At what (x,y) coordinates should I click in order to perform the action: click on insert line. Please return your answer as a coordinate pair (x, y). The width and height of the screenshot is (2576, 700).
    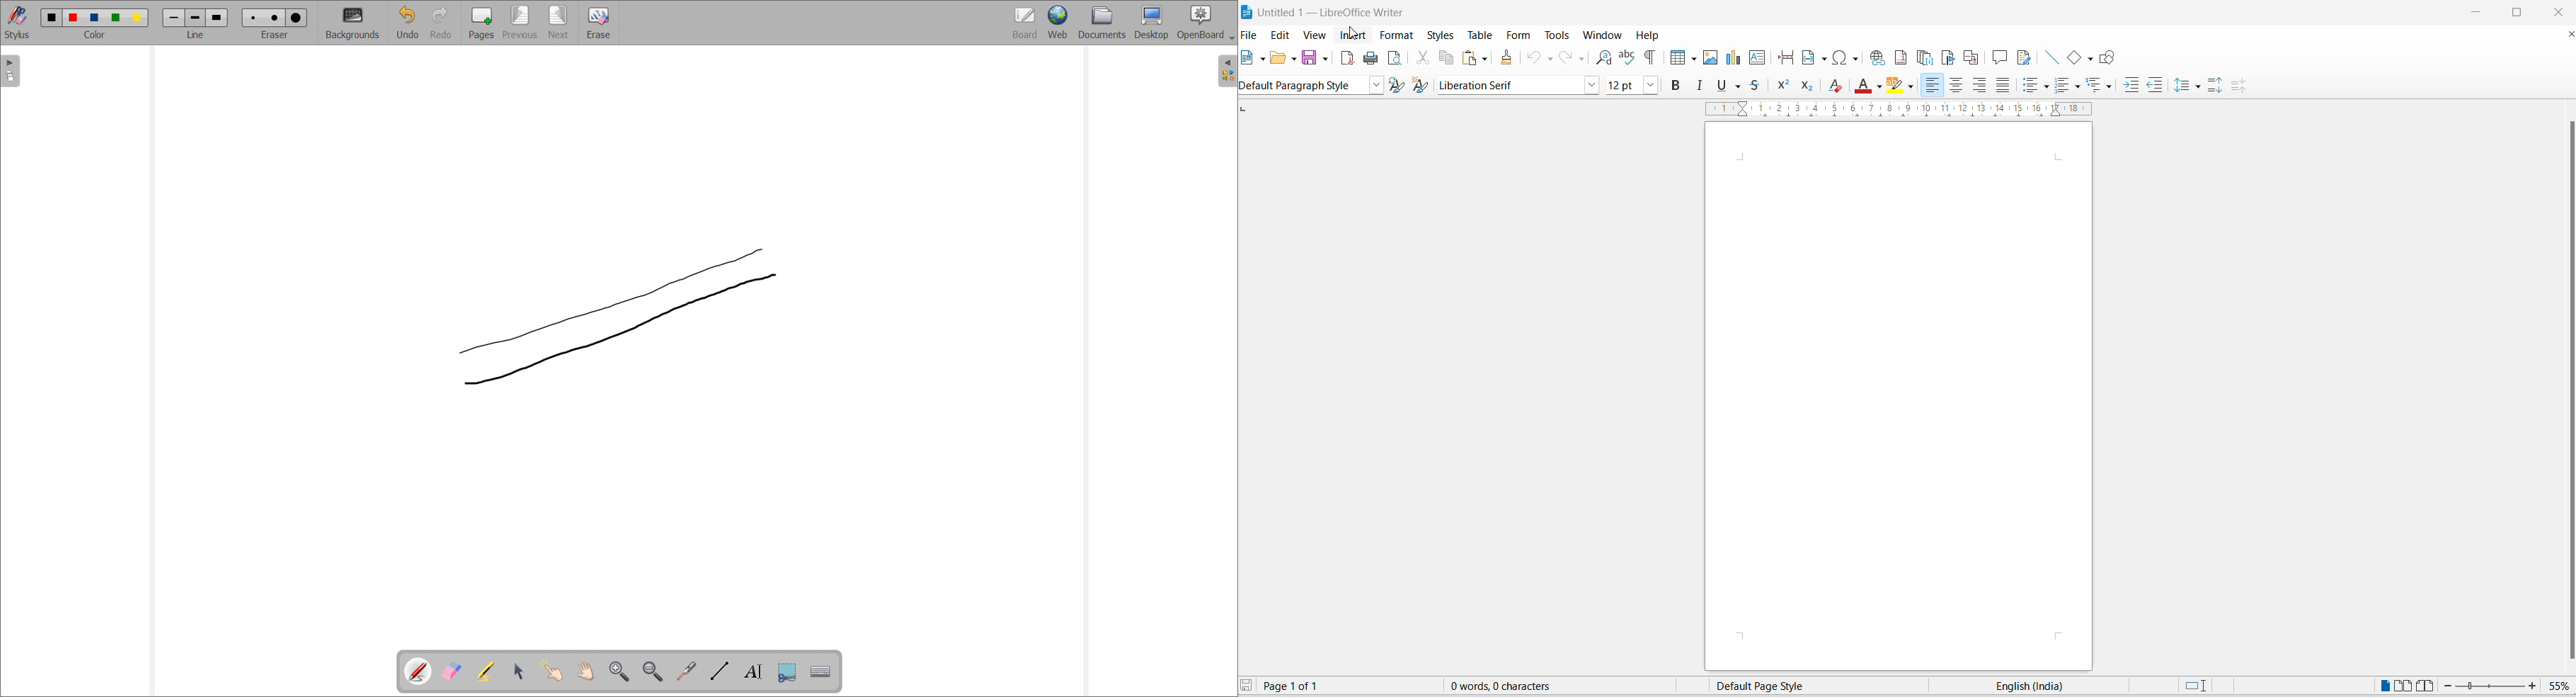
    Looking at the image, I should click on (2051, 56).